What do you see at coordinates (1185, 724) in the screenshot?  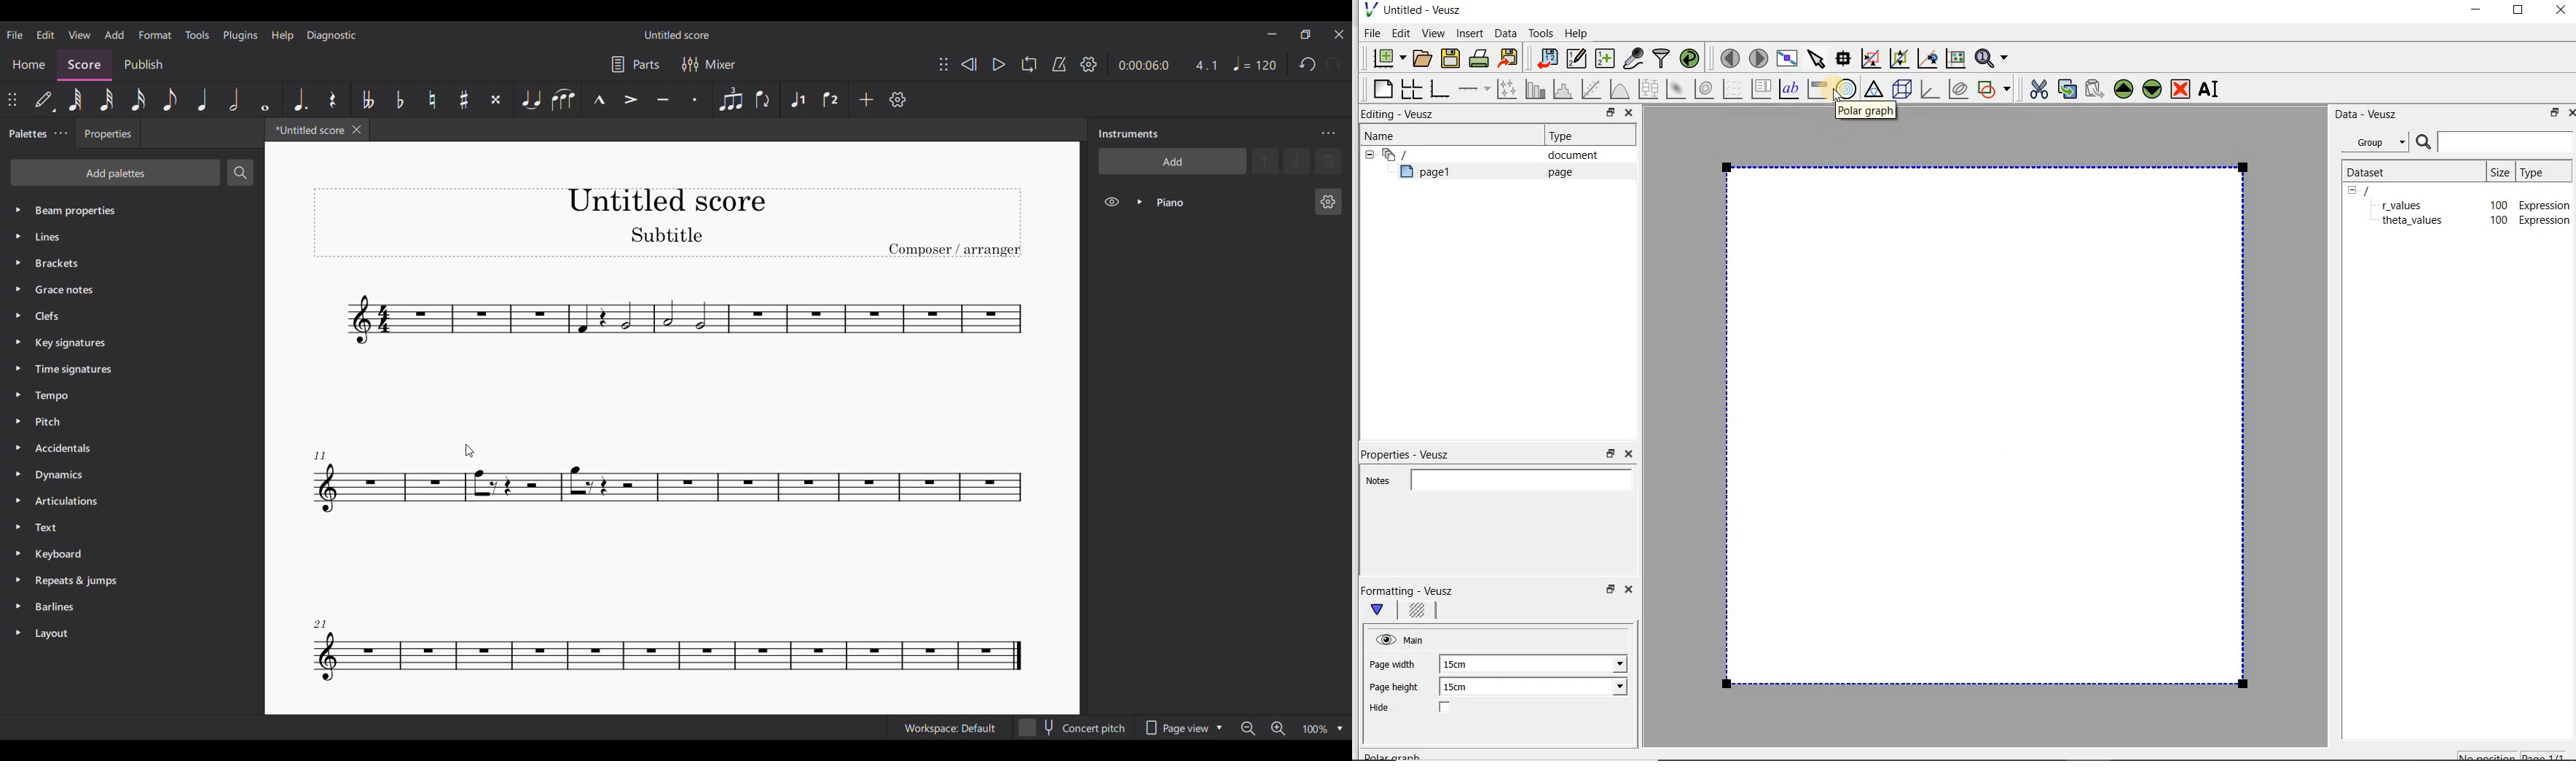 I see `Page view options` at bounding box center [1185, 724].